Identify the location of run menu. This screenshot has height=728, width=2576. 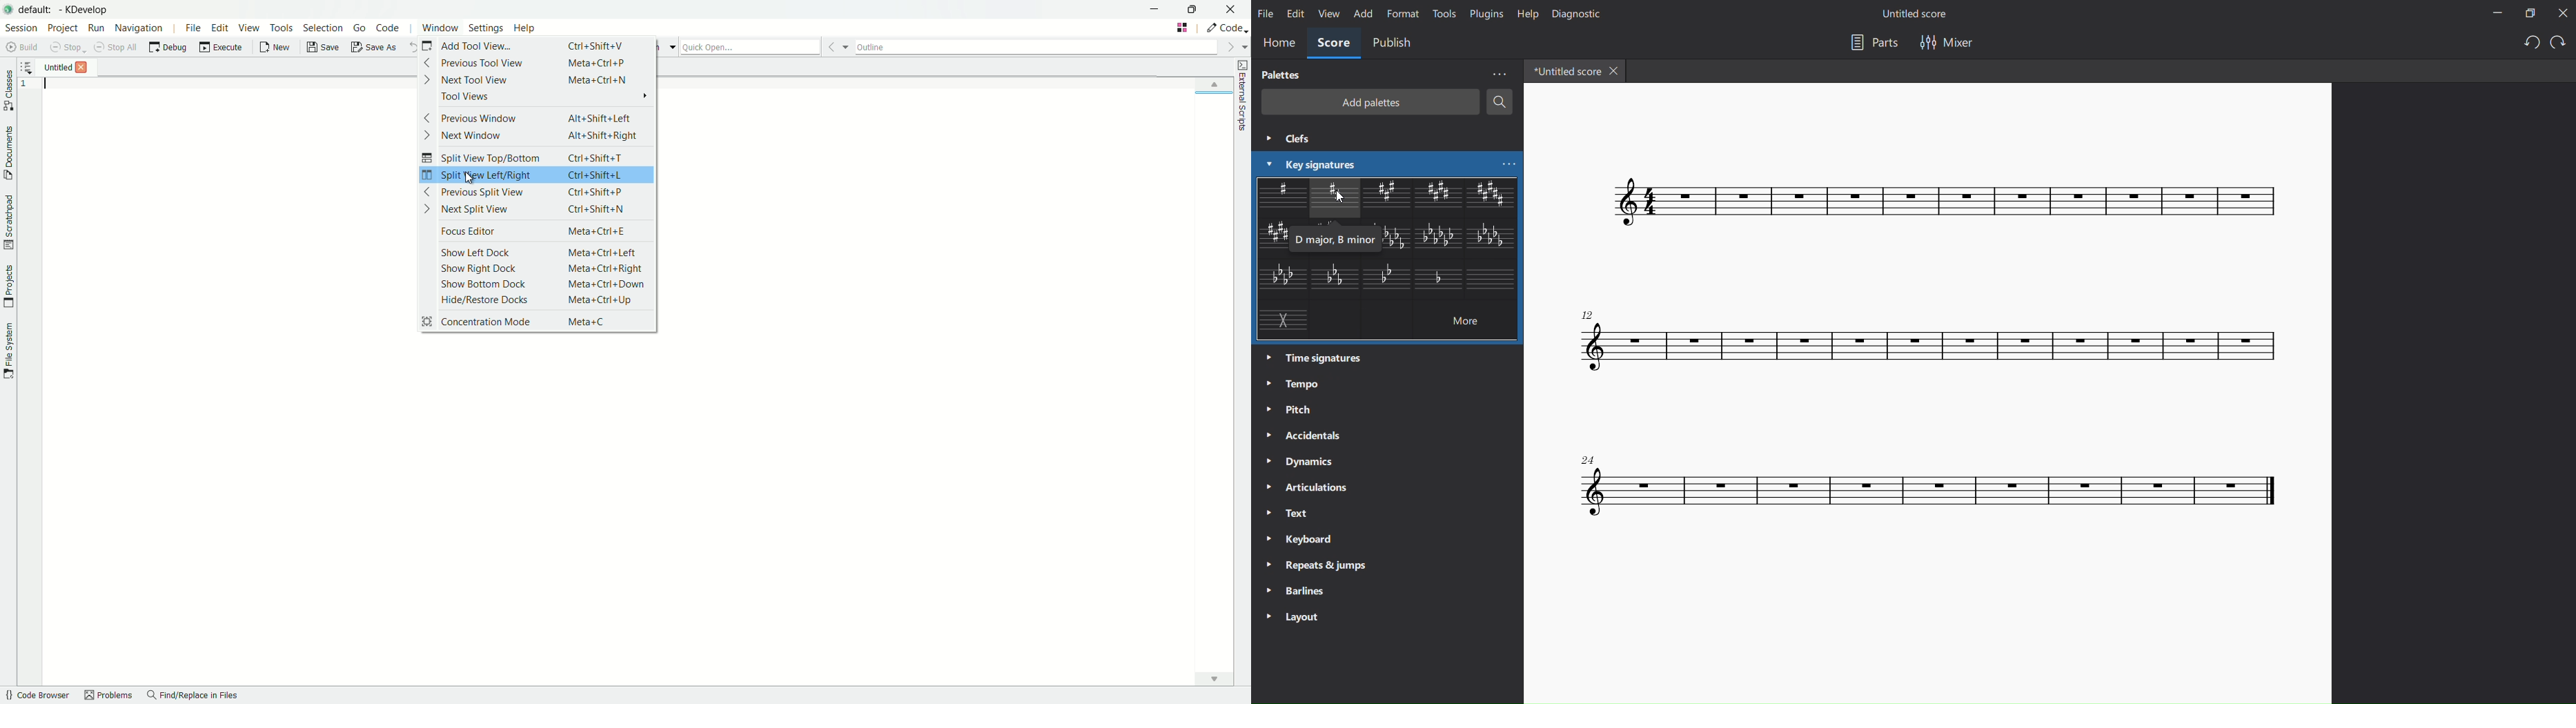
(96, 28).